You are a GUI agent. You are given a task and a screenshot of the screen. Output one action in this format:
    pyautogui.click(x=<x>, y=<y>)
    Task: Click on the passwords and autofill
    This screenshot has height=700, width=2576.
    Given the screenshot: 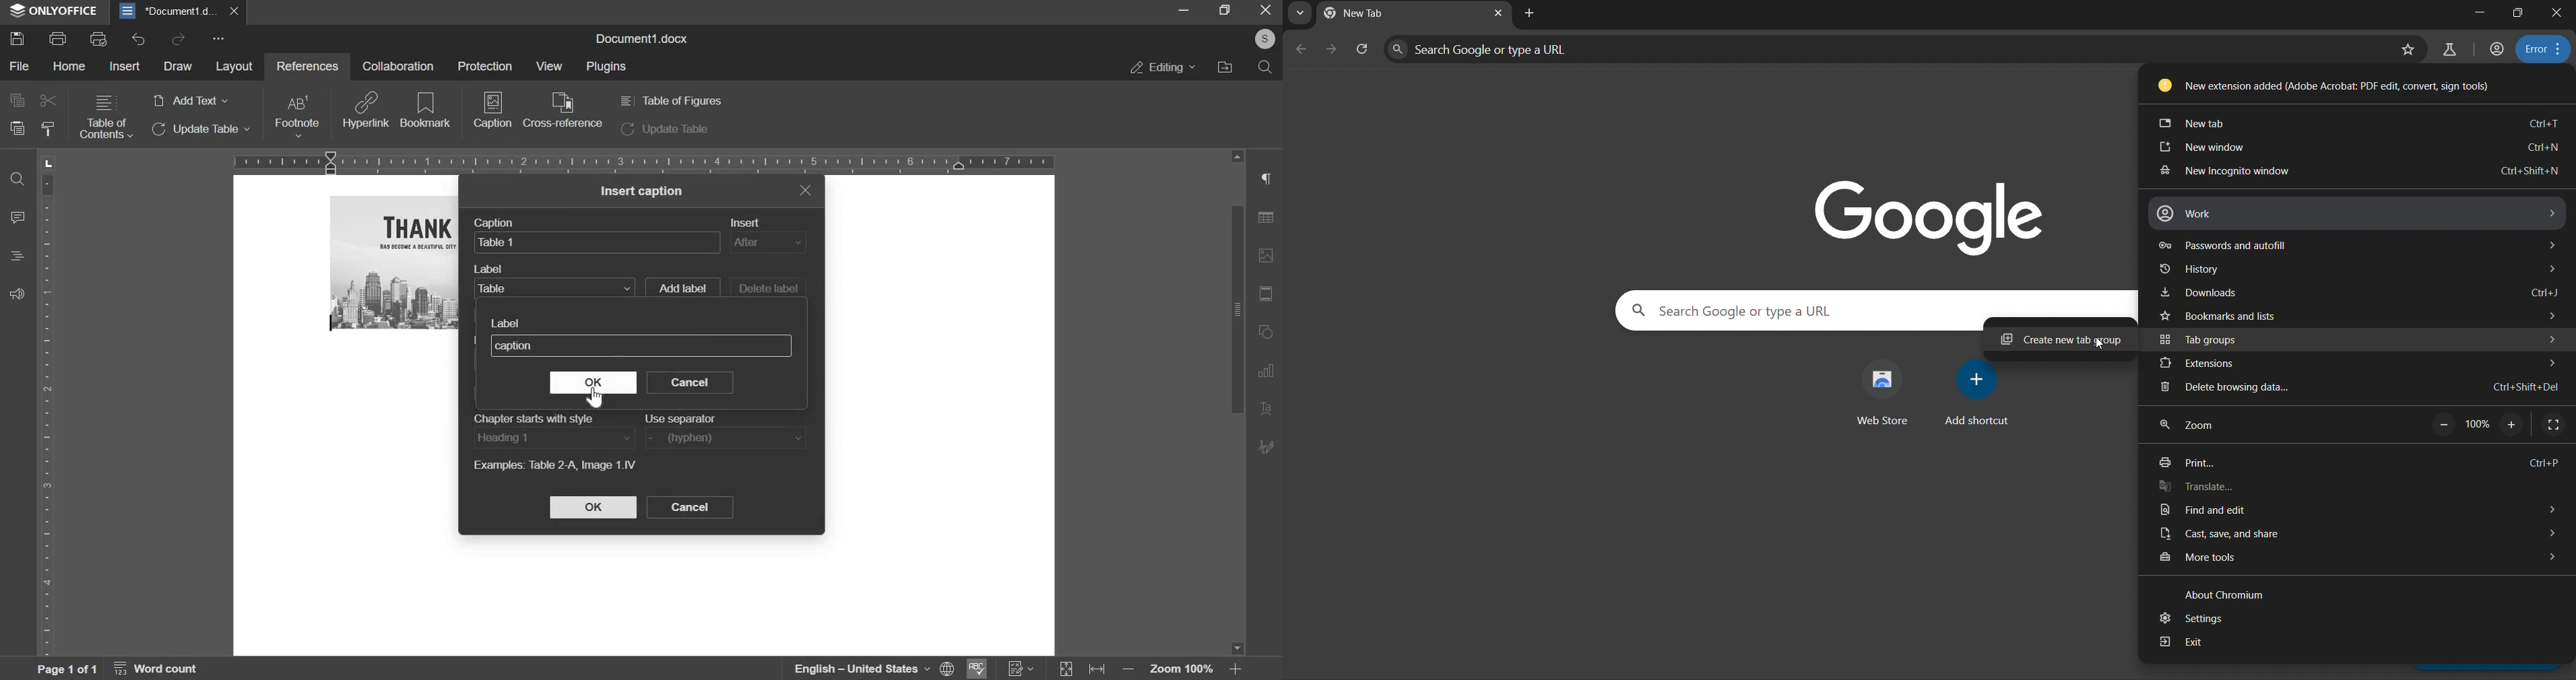 What is the action you would take?
    pyautogui.click(x=2358, y=242)
    